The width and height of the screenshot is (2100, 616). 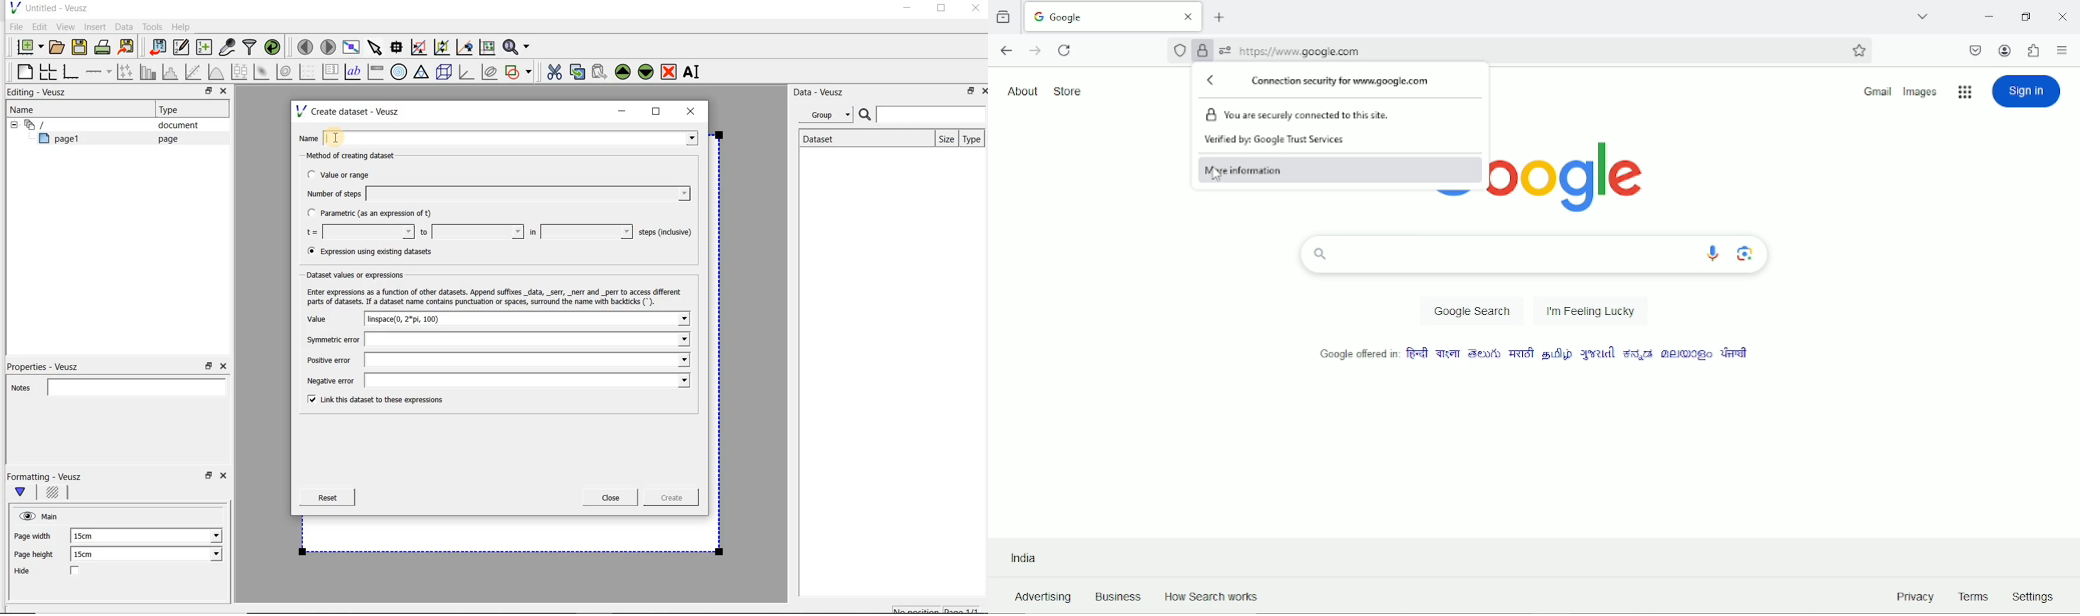 I want to click on arrange graphs in a grid, so click(x=47, y=71).